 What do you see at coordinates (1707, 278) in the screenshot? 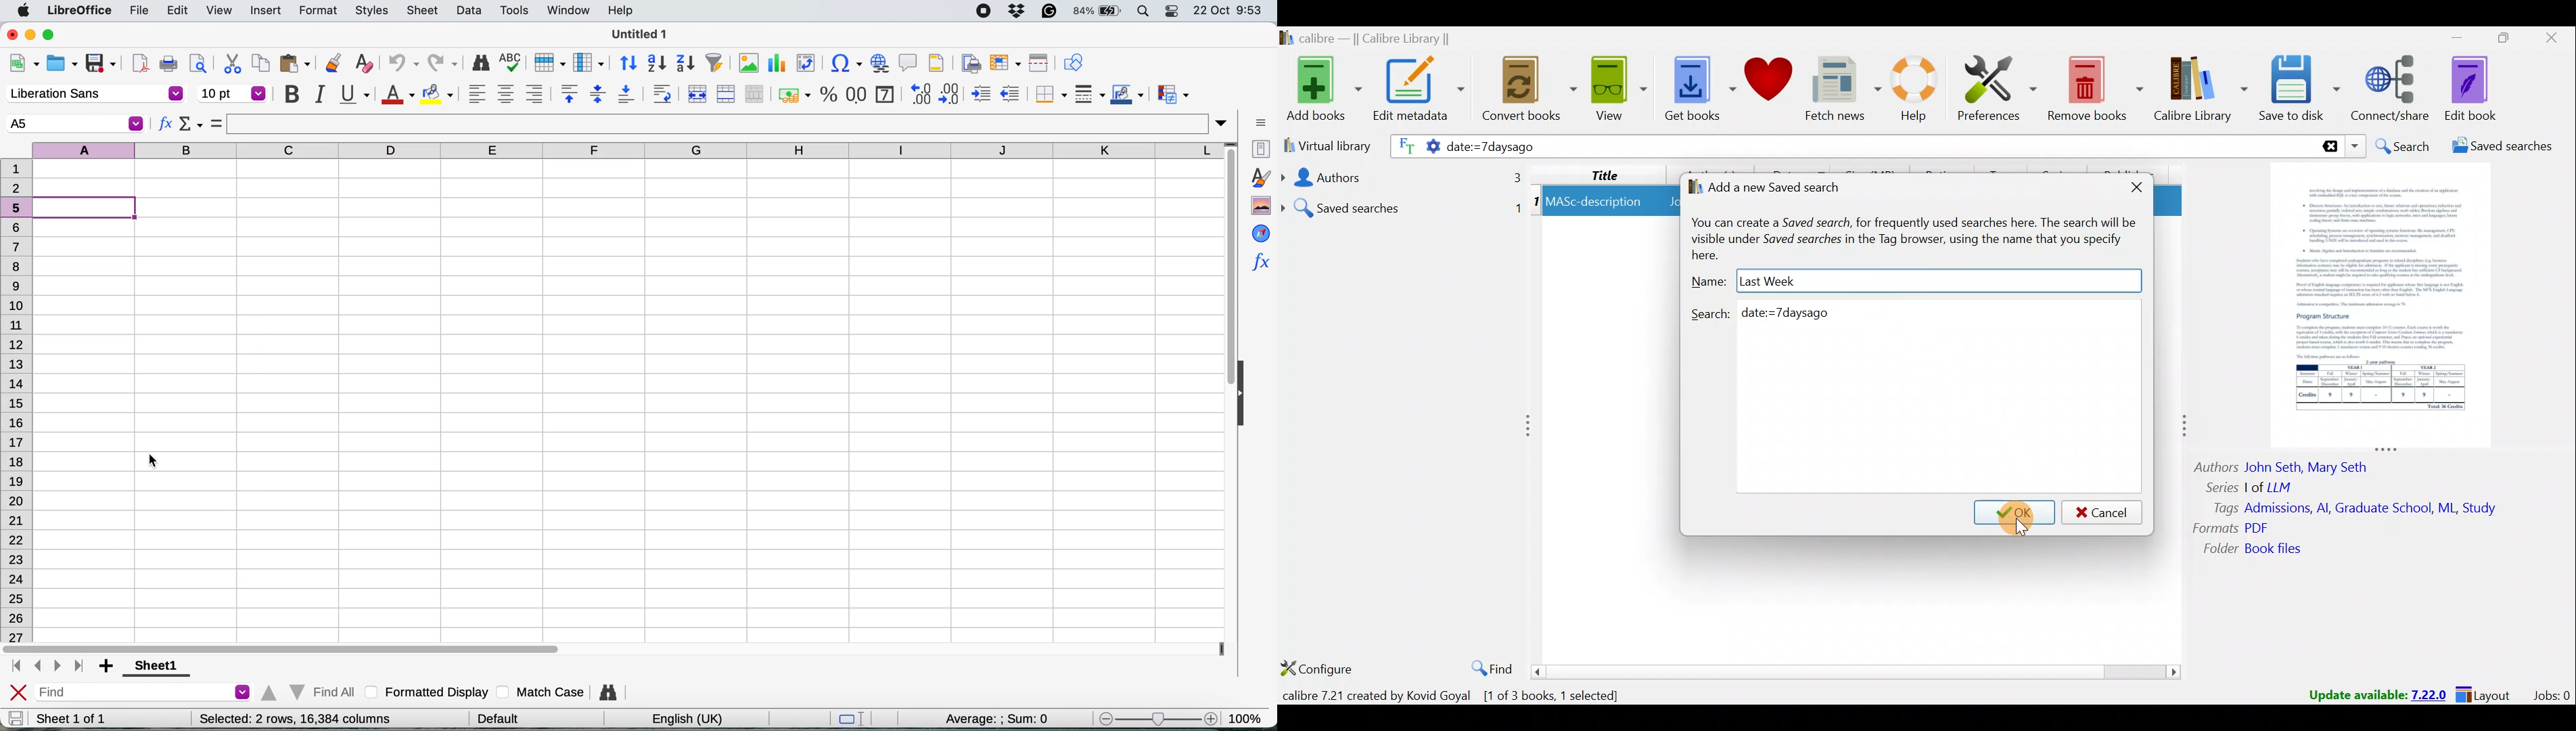
I see `Name` at bounding box center [1707, 278].